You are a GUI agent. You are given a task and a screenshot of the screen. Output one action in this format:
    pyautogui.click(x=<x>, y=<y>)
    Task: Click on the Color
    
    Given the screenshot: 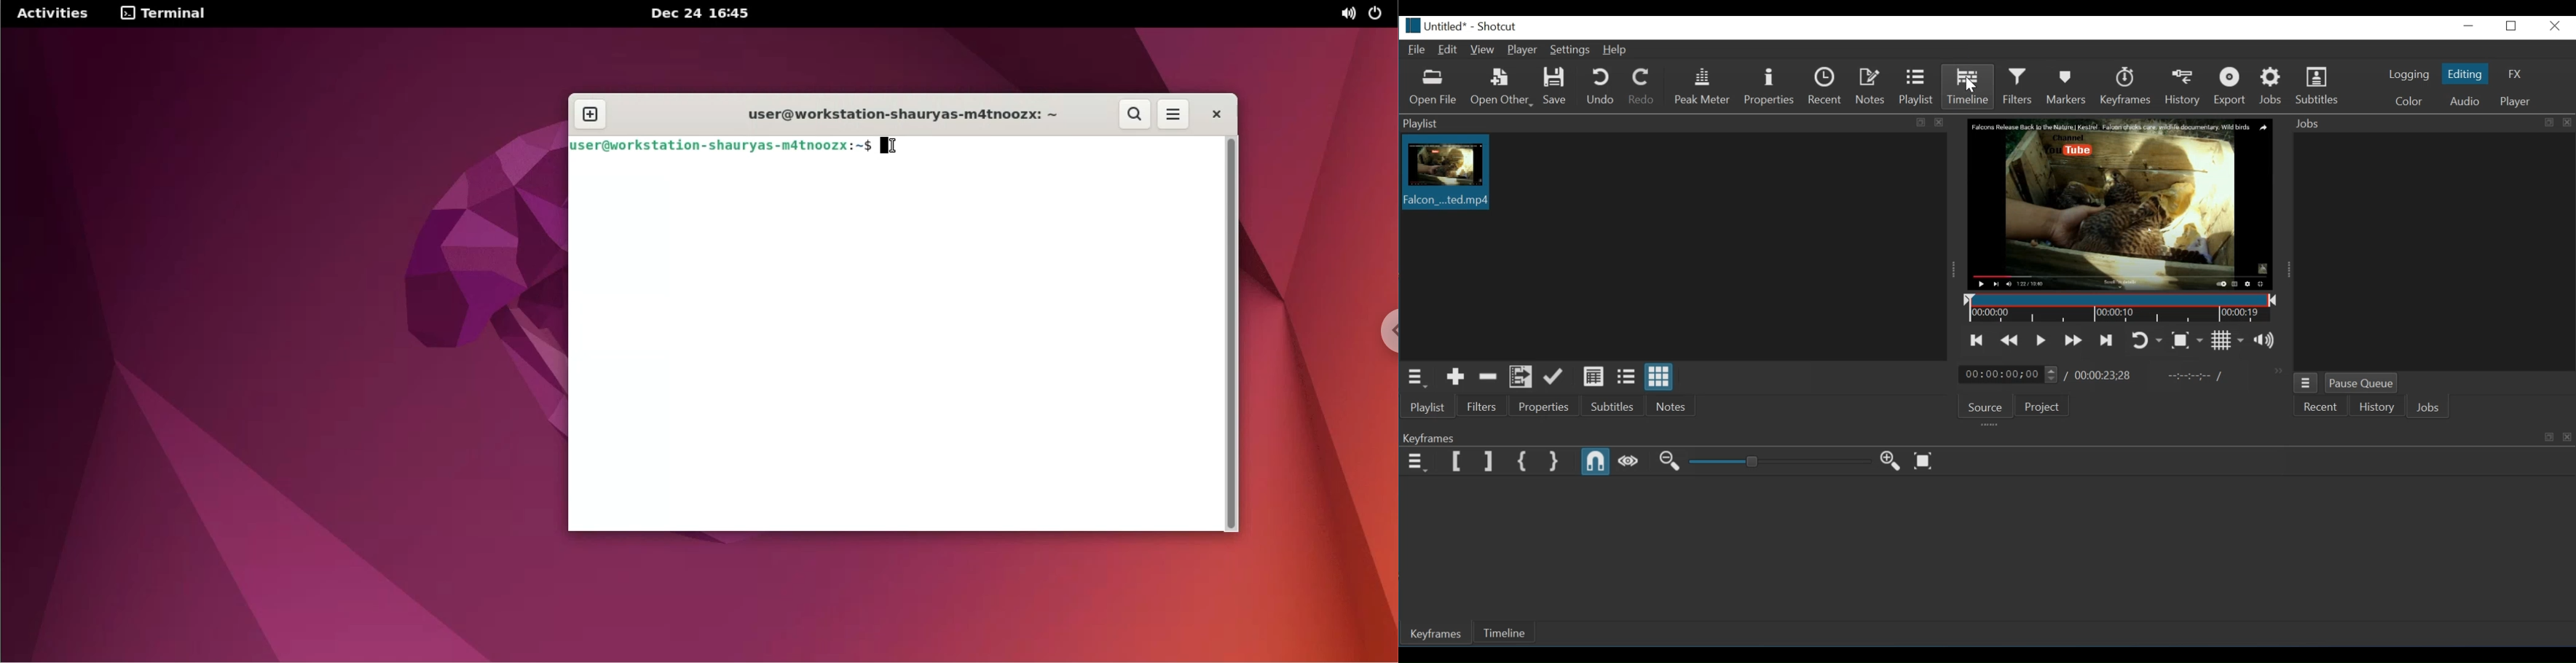 What is the action you would take?
    pyautogui.click(x=2410, y=101)
    